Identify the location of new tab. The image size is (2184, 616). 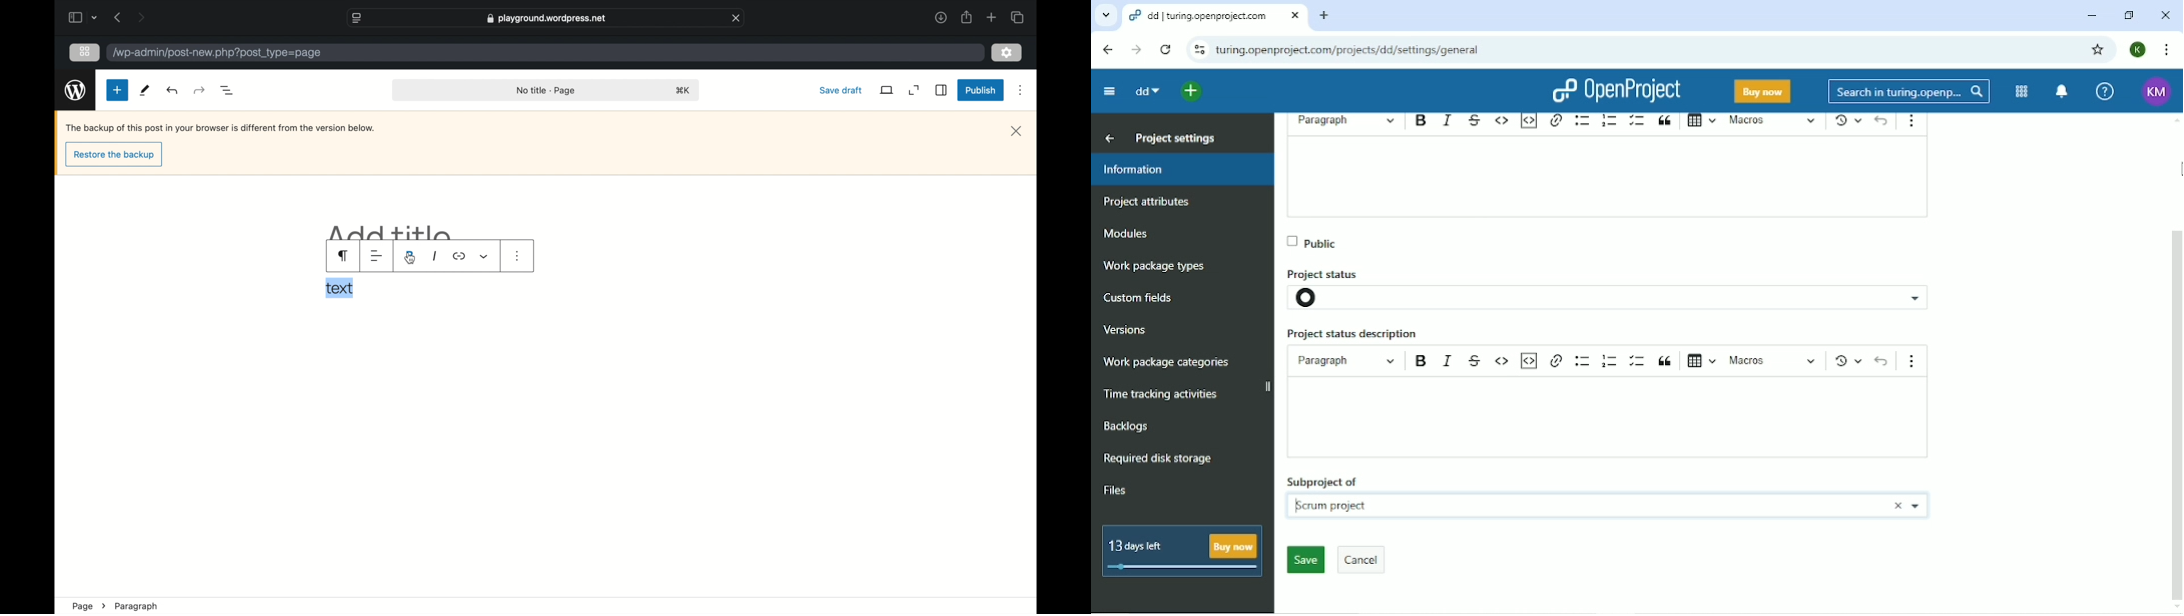
(993, 17).